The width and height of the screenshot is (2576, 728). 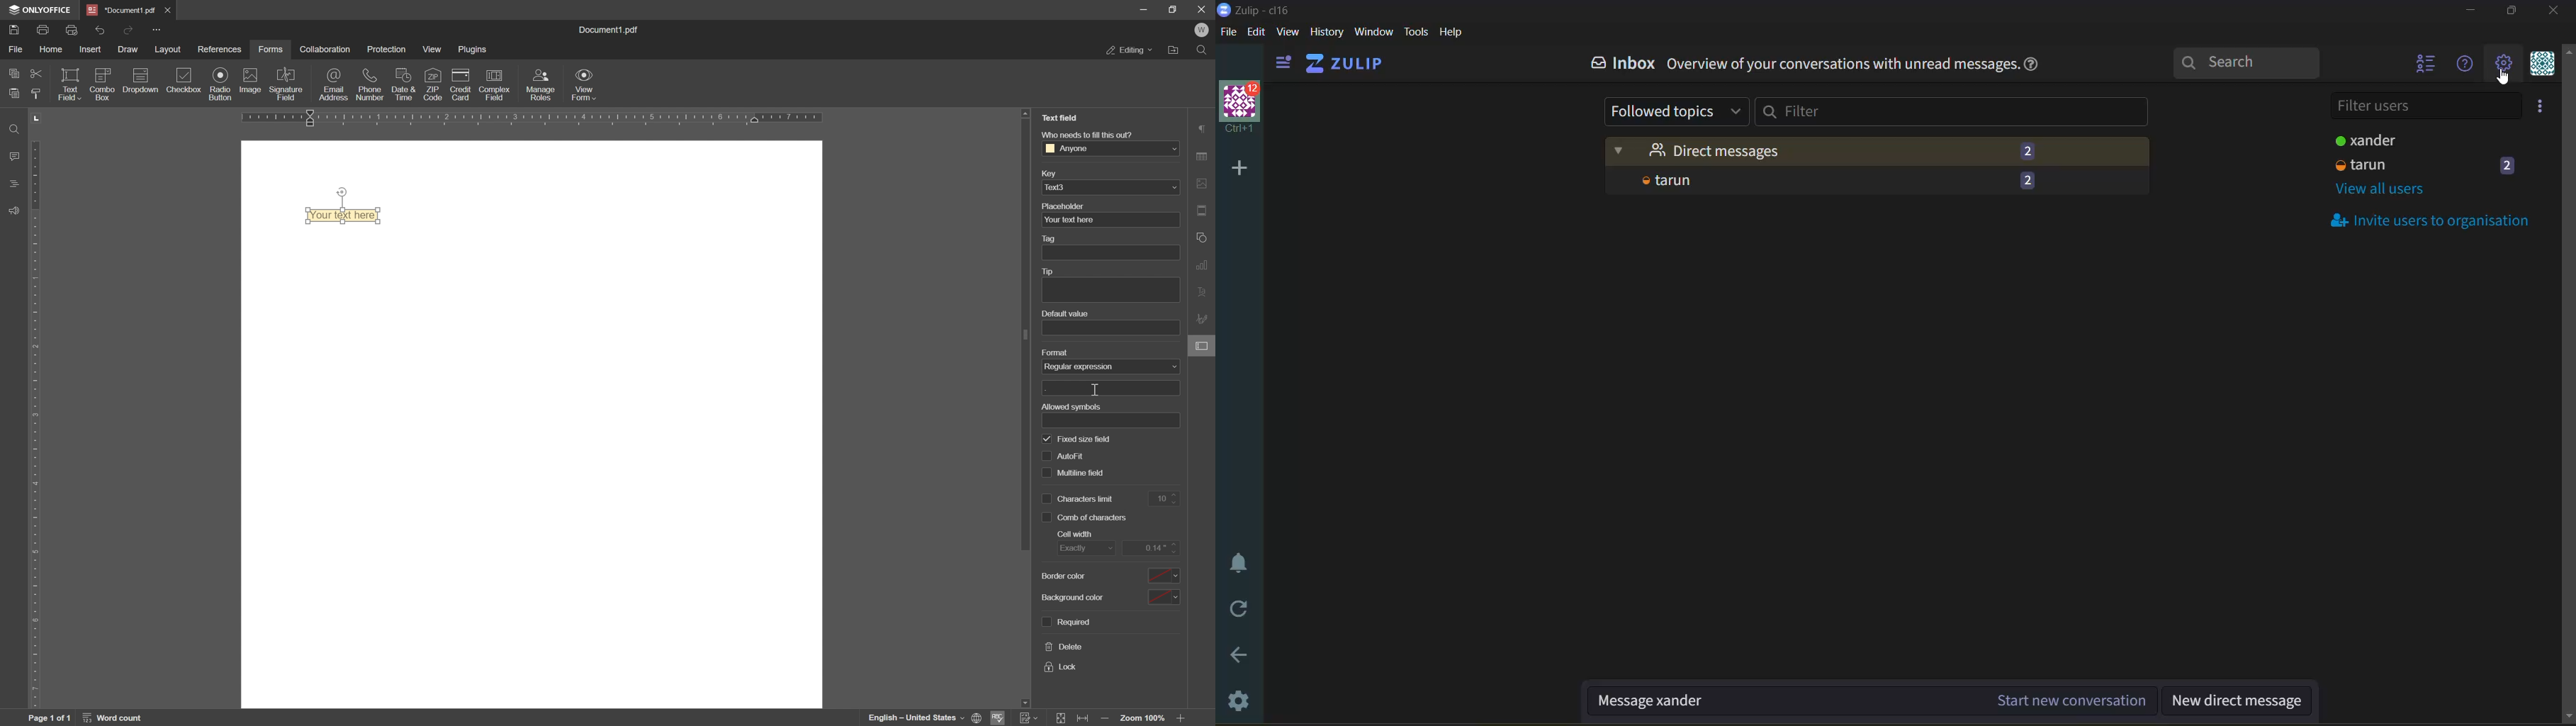 I want to click on redo, so click(x=129, y=29).